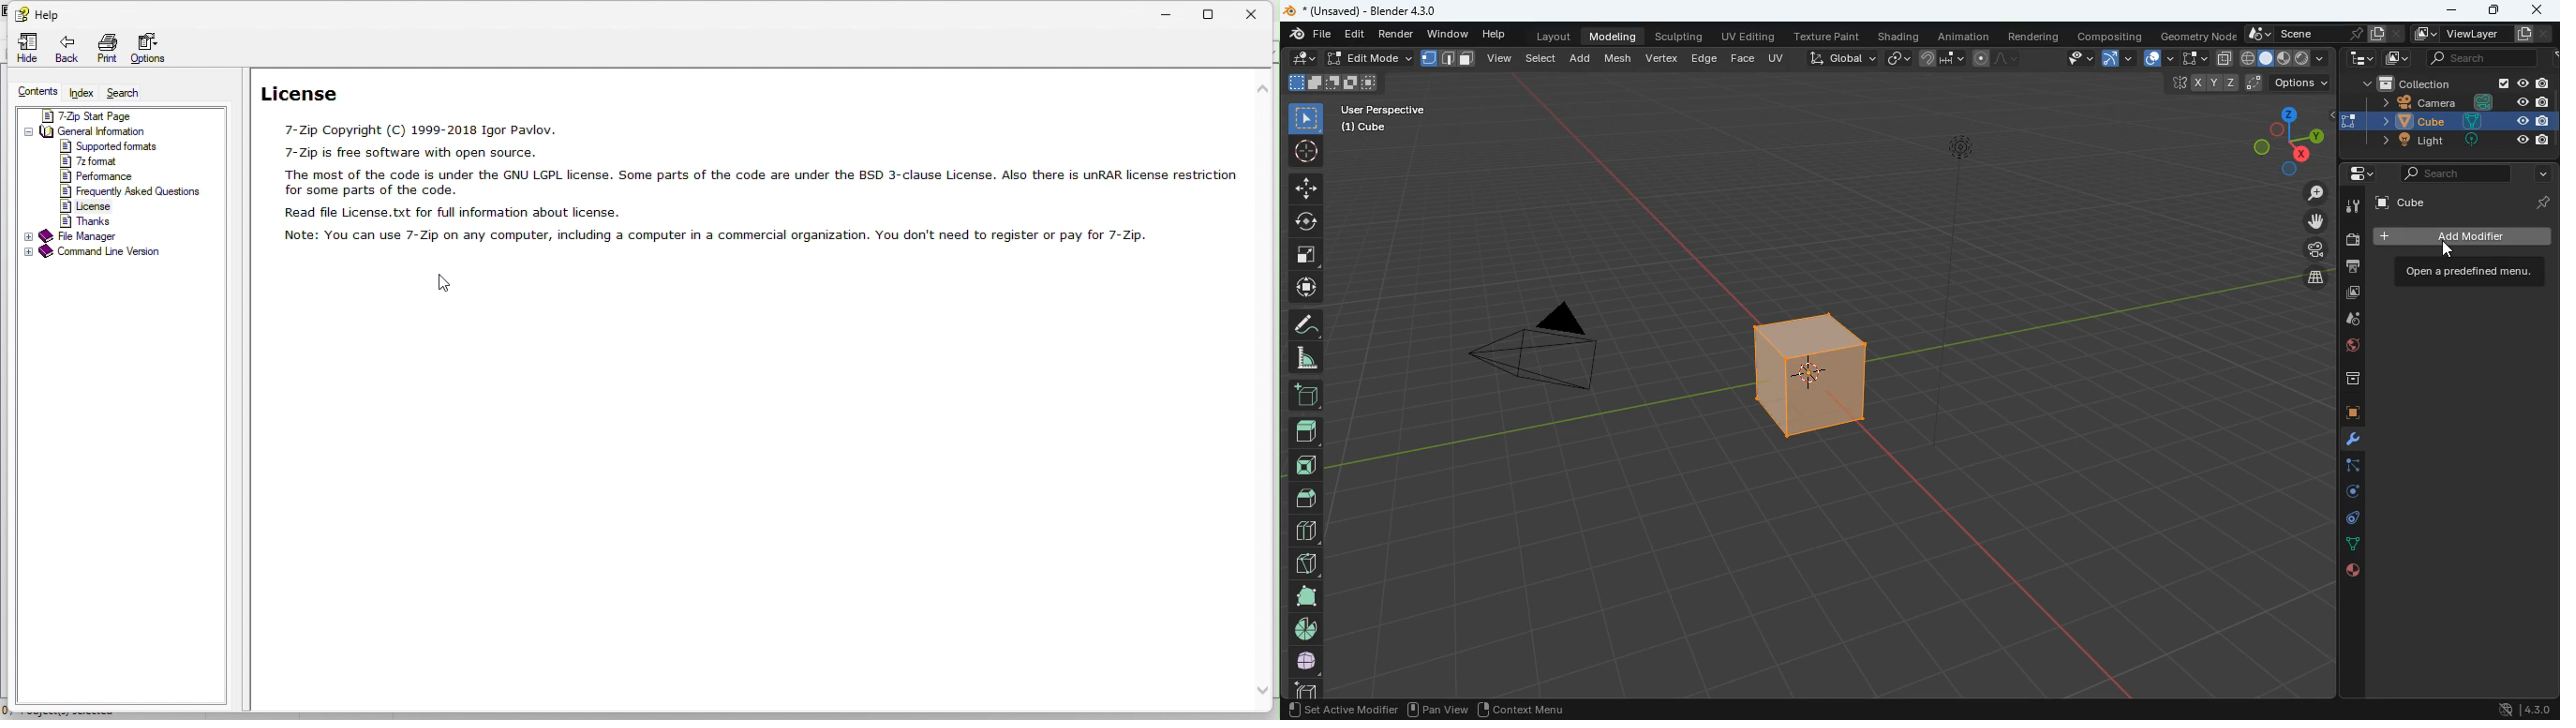  What do you see at coordinates (2463, 272) in the screenshot?
I see `description` at bounding box center [2463, 272].